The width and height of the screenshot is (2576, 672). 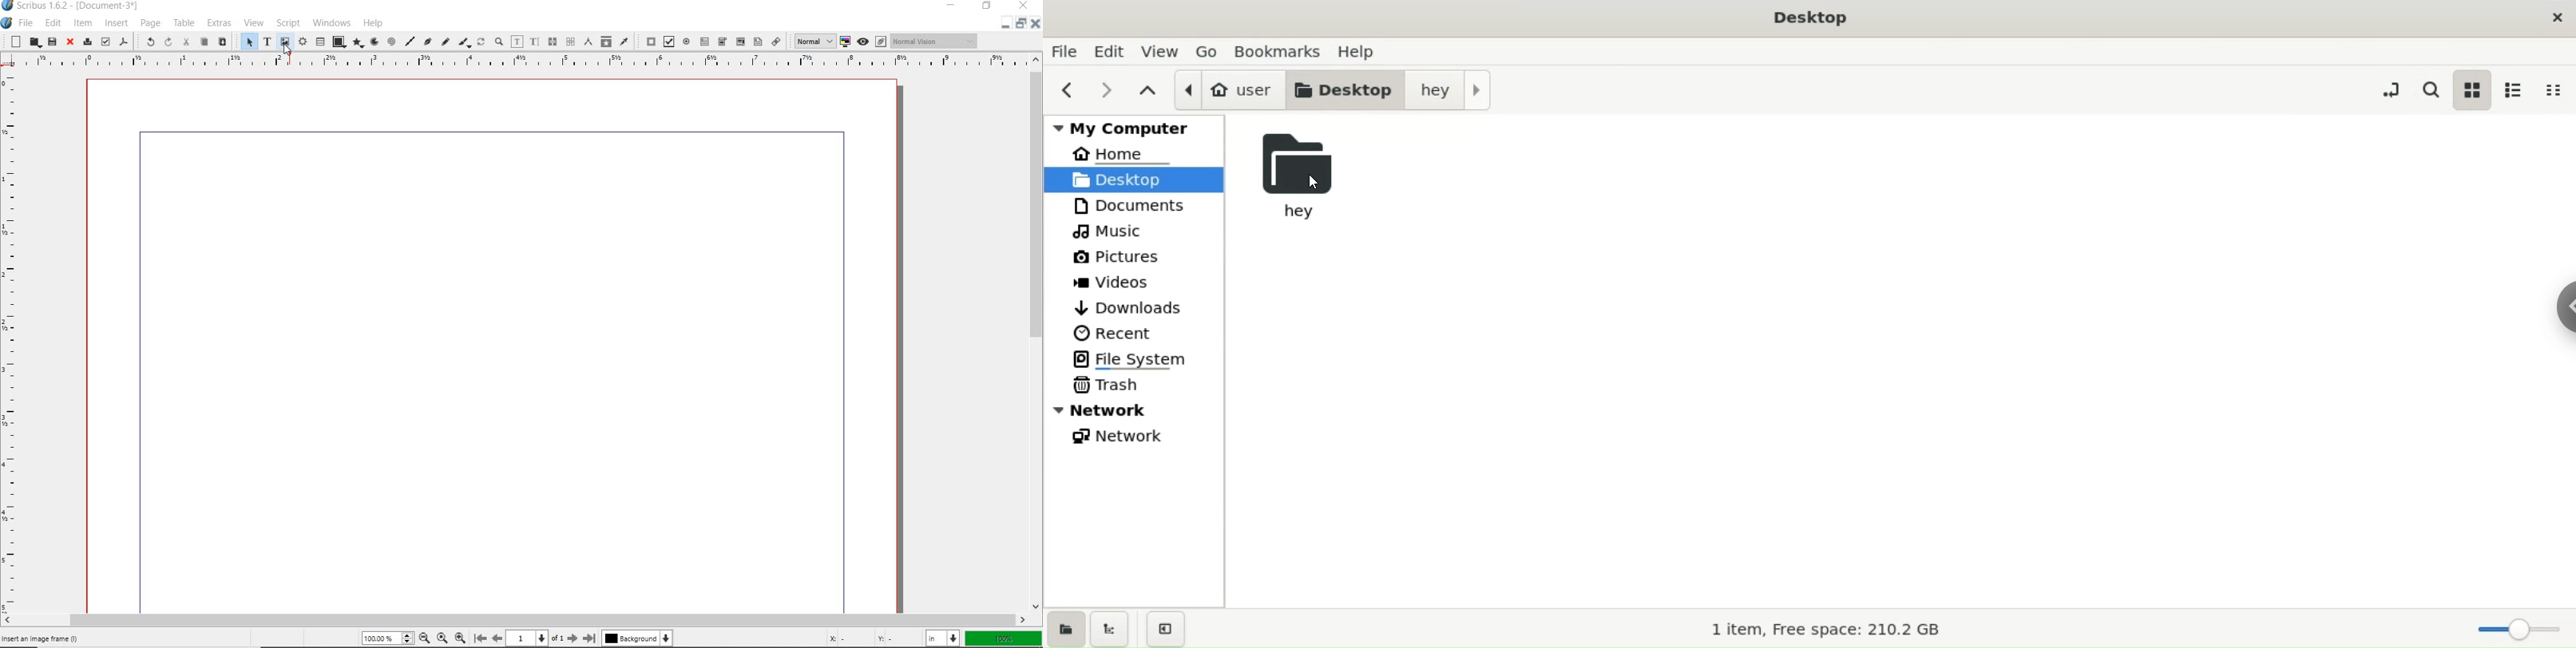 What do you see at coordinates (480, 639) in the screenshot?
I see `first` at bounding box center [480, 639].